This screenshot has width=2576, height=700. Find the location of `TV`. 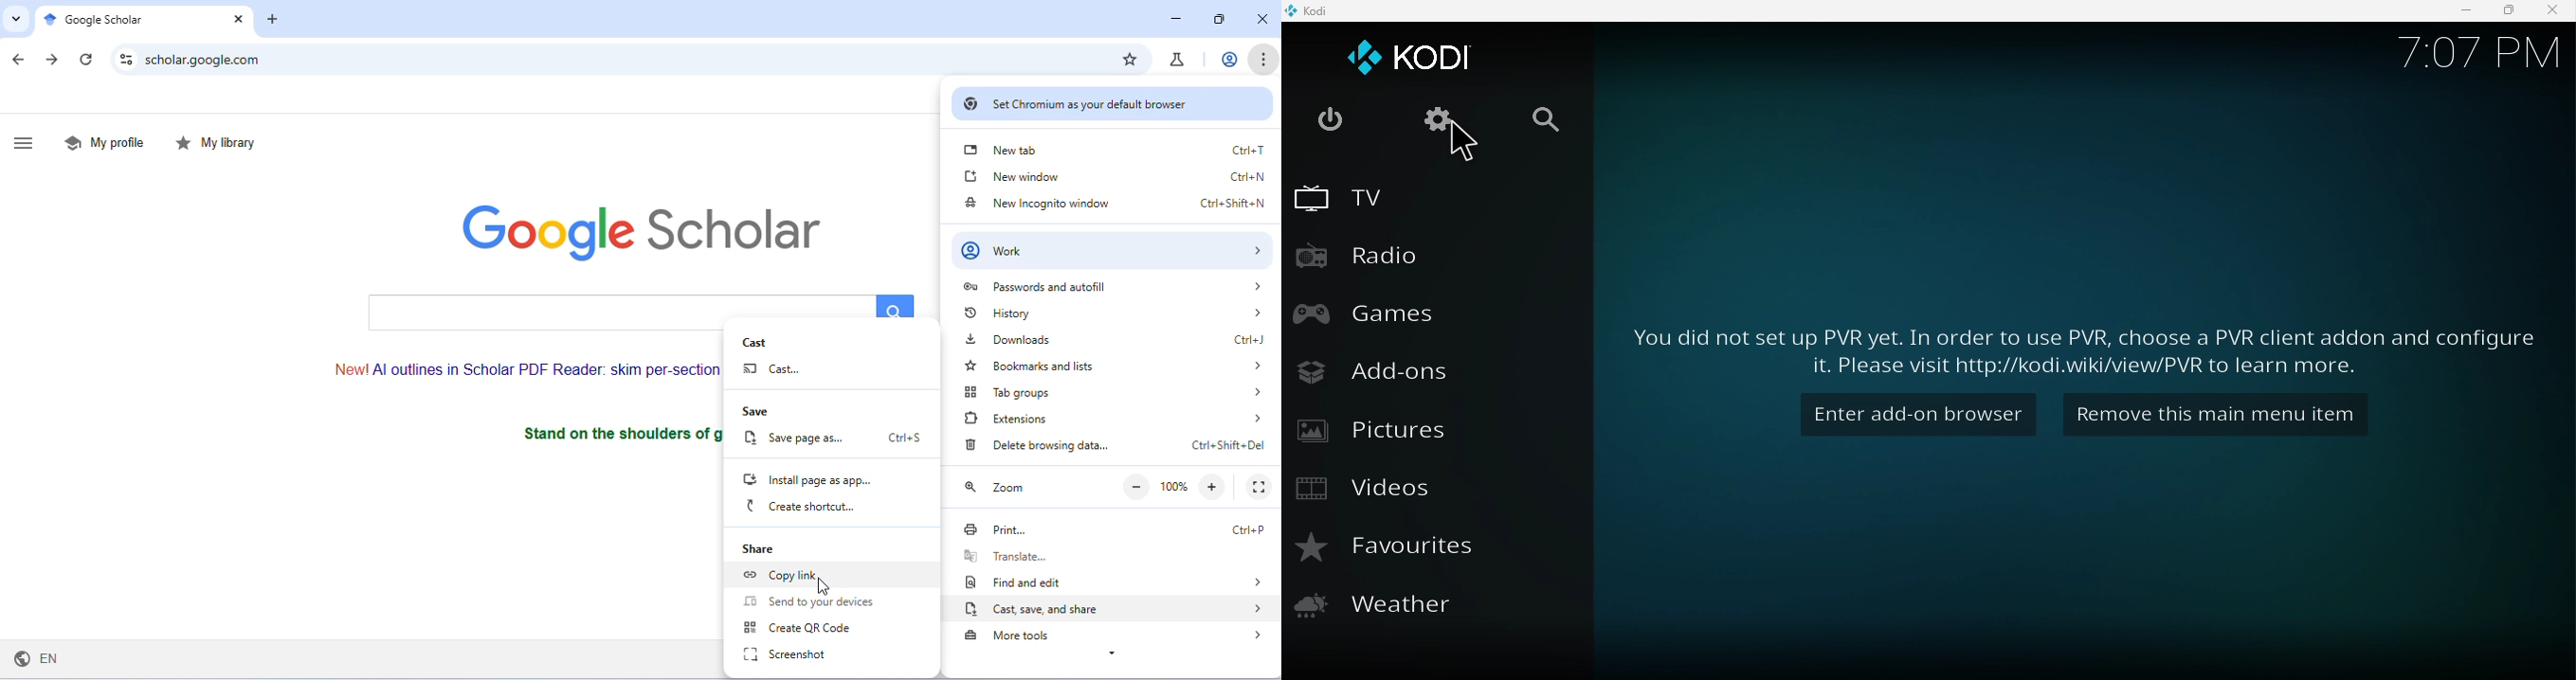

TV is located at coordinates (1340, 195).